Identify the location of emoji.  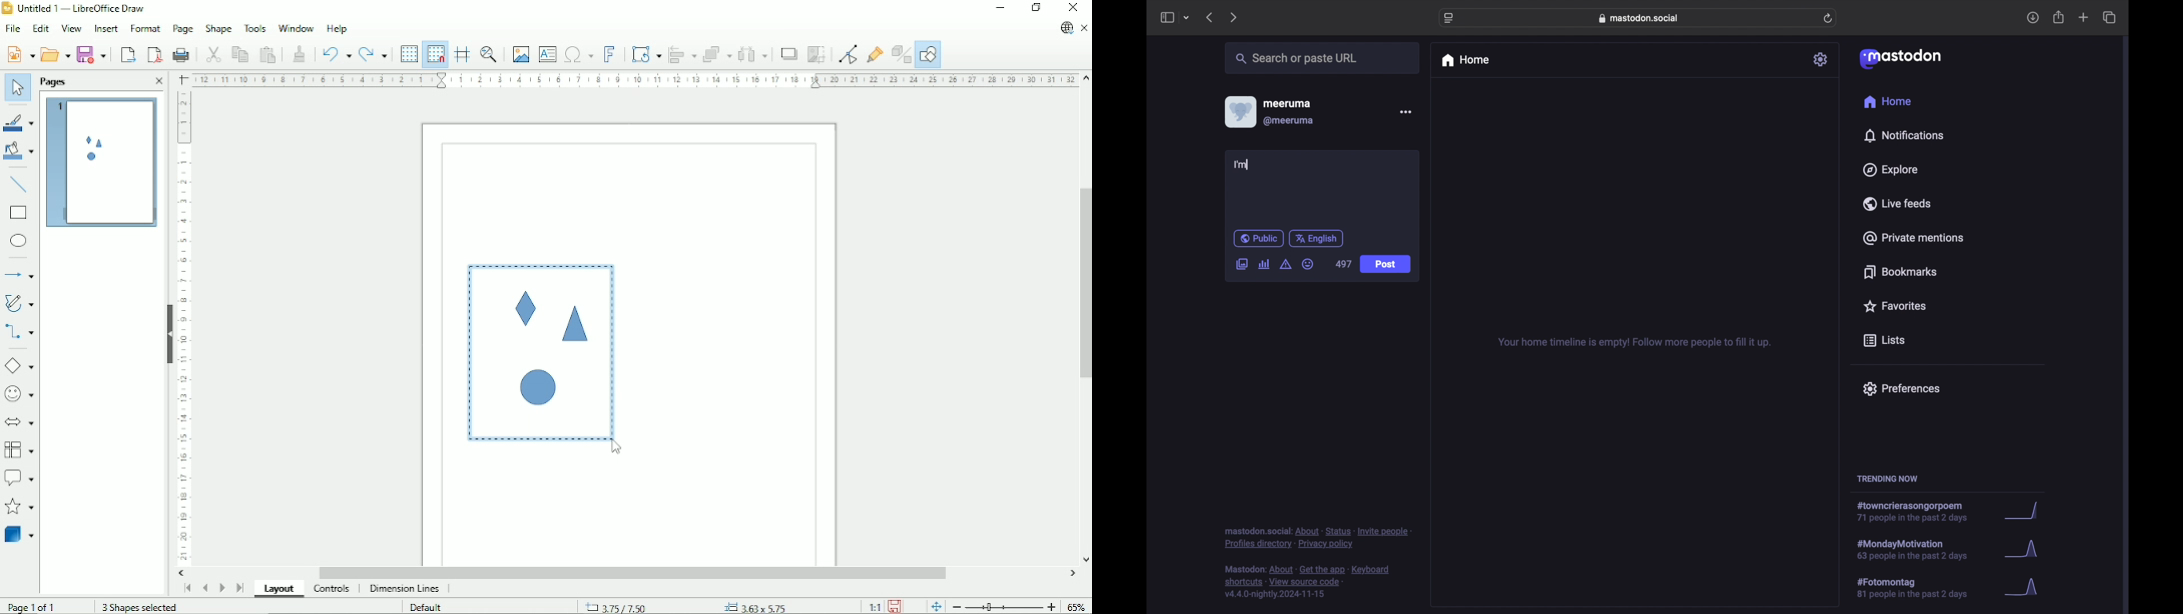
(1307, 264).